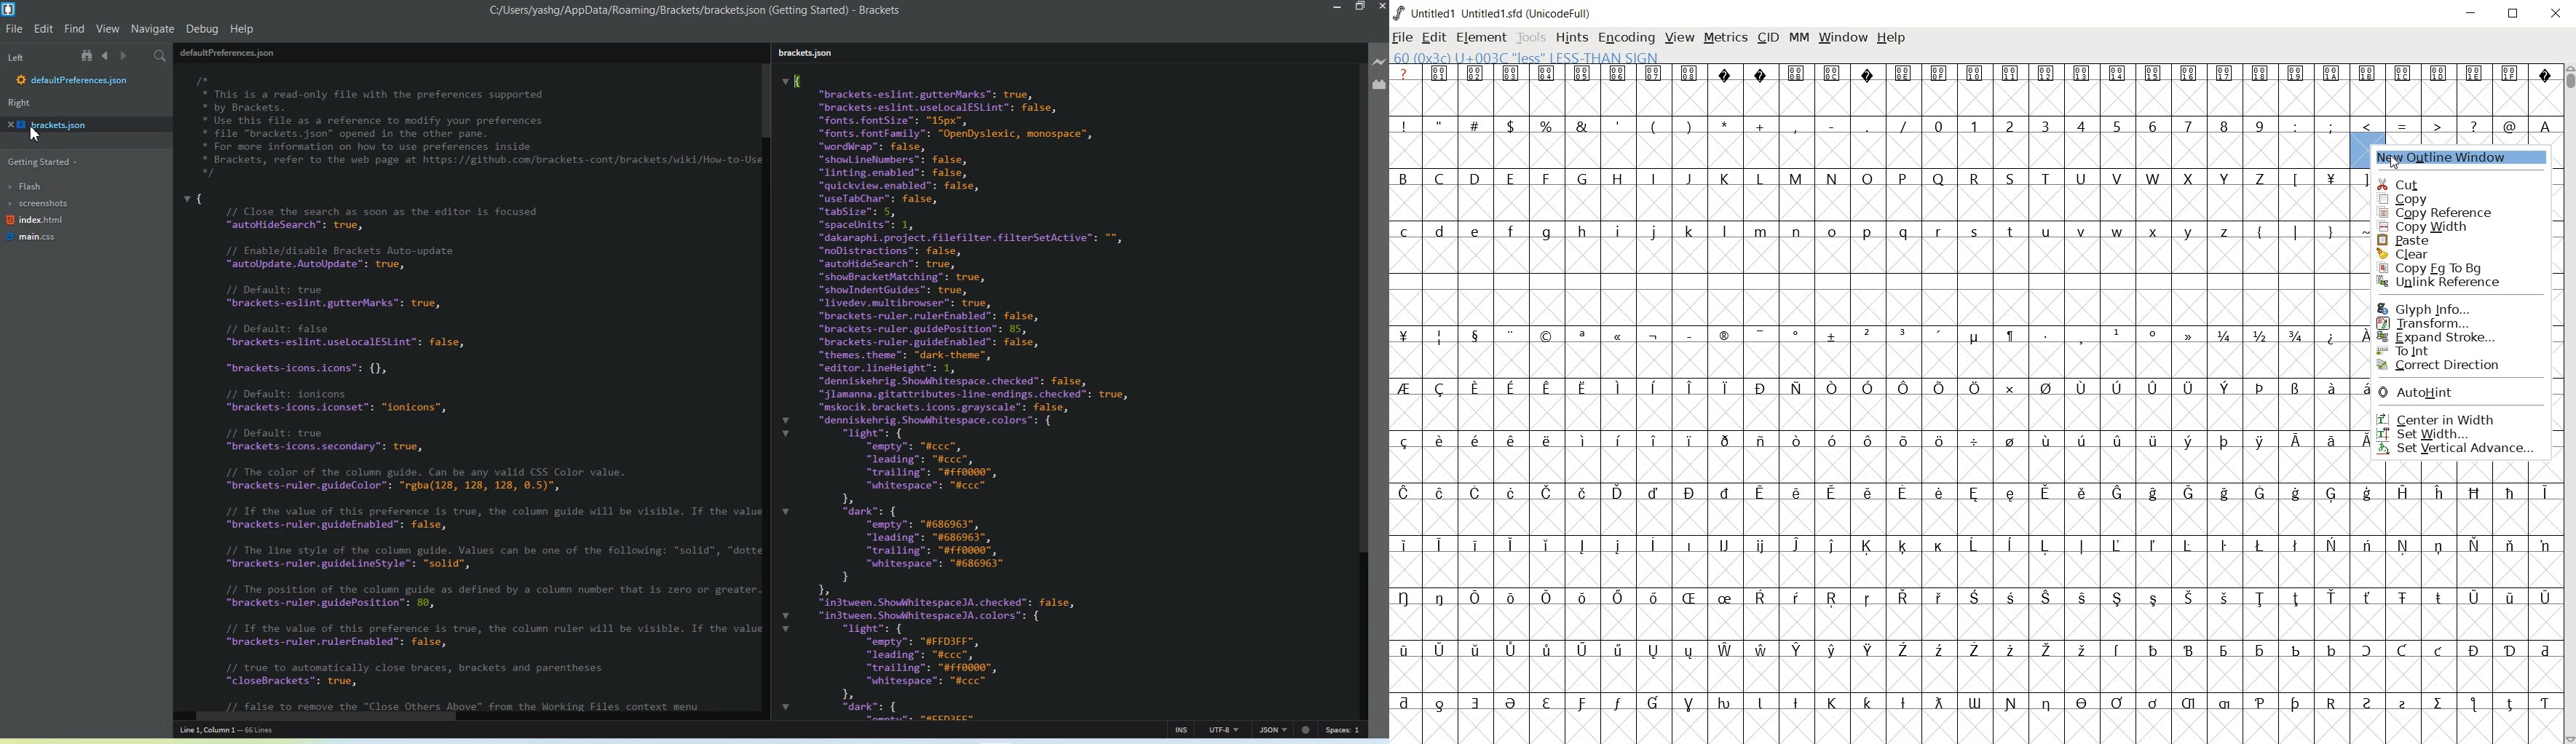 This screenshot has width=2576, height=756. Describe the element at coordinates (73, 81) in the screenshot. I see `defaultpreferences.json` at that location.